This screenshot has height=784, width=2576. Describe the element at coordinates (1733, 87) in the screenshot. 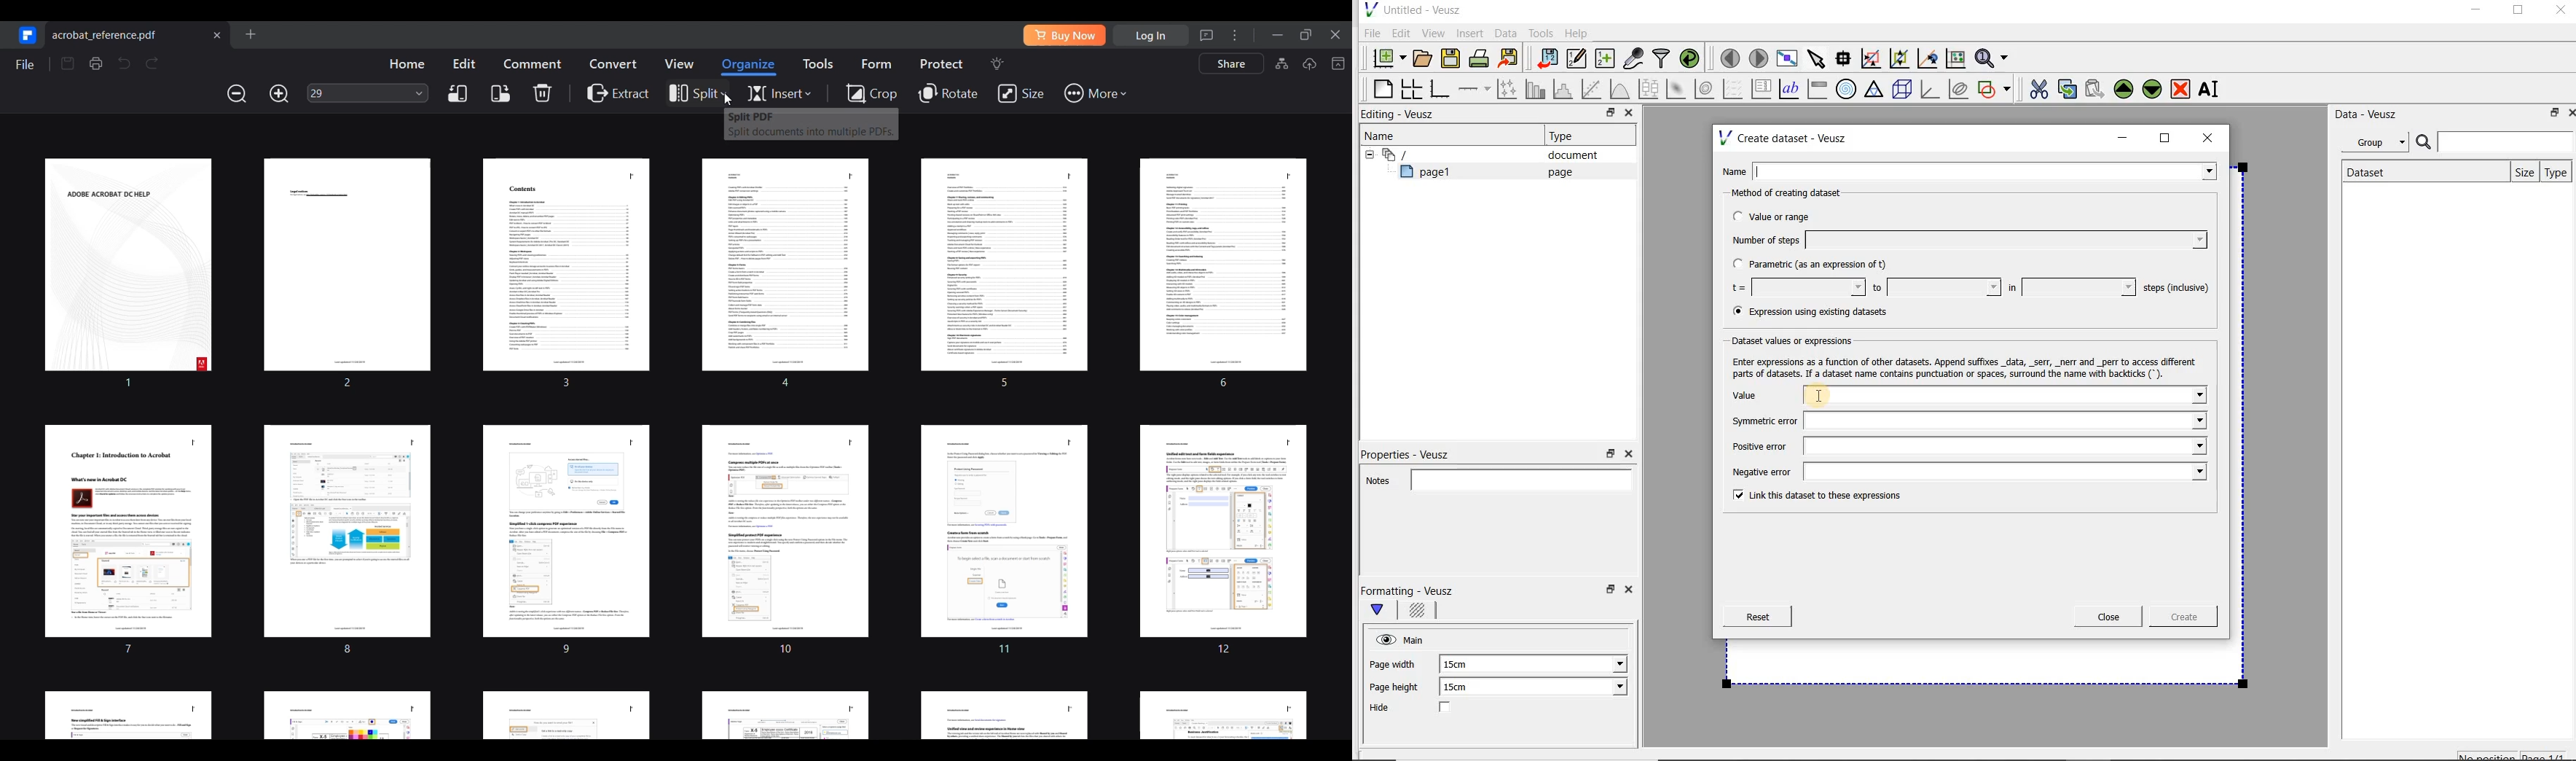

I see `plot a vector field` at that location.